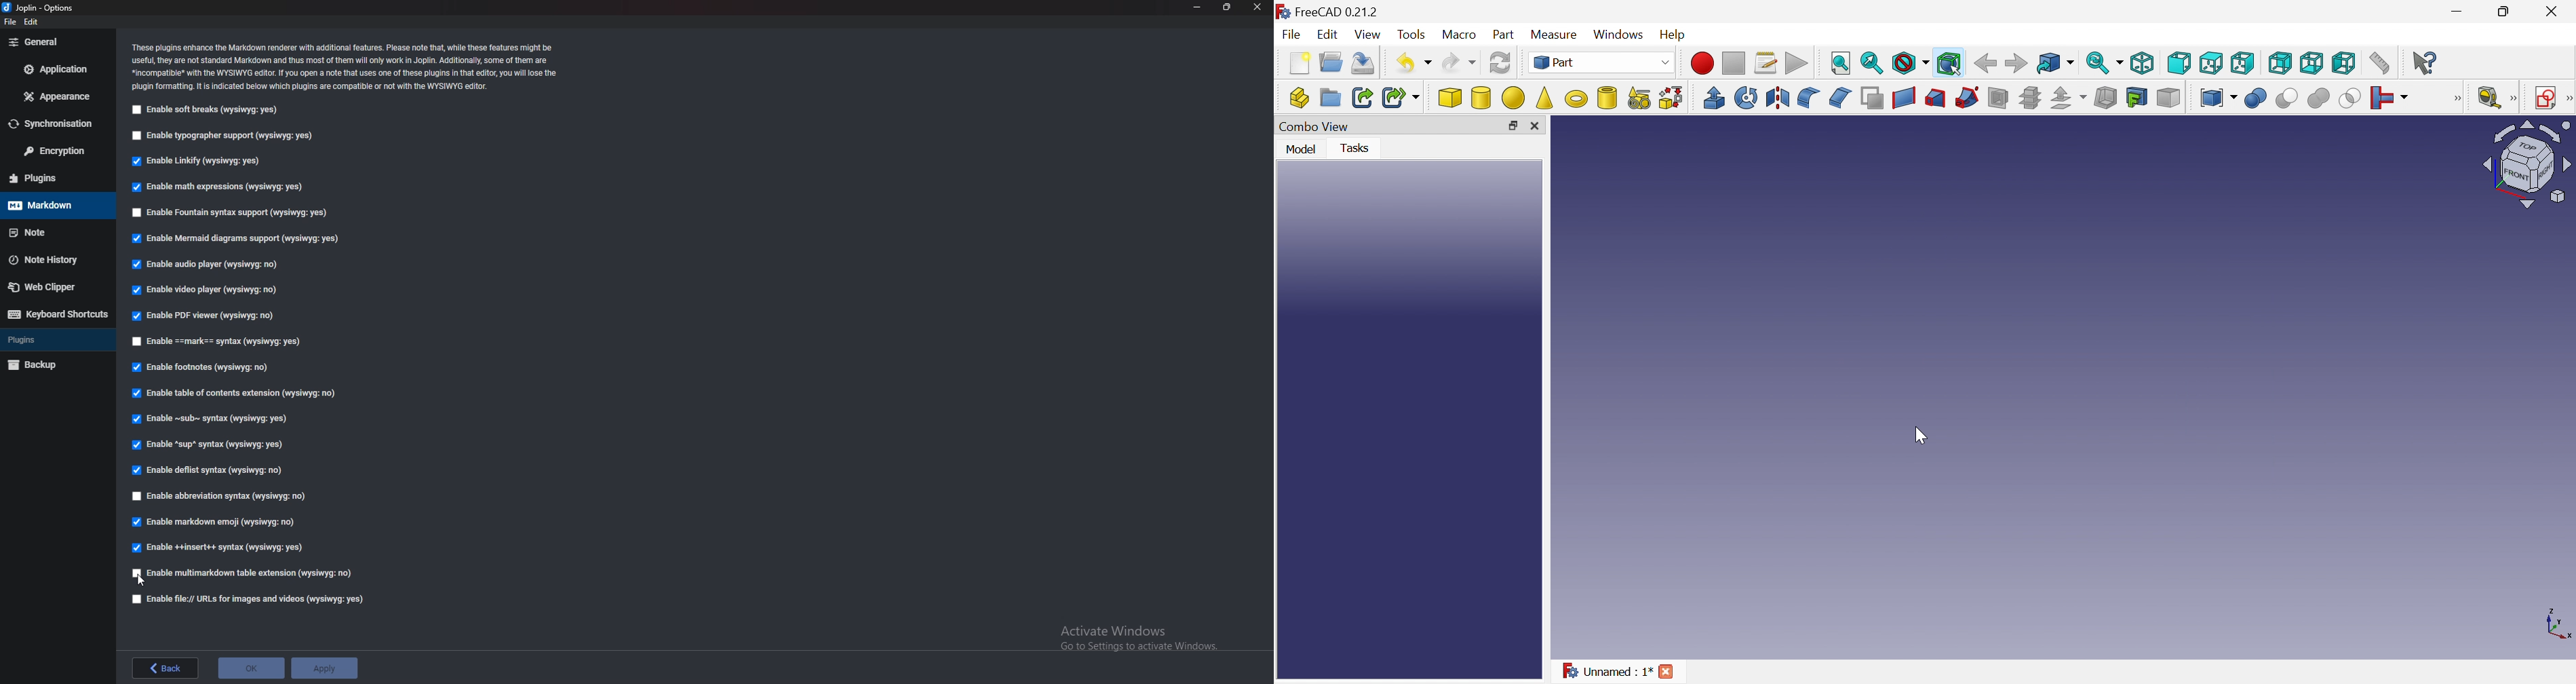 The image size is (2576, 700). I want to click on enable file urls for images and videos, so click(249, 600).